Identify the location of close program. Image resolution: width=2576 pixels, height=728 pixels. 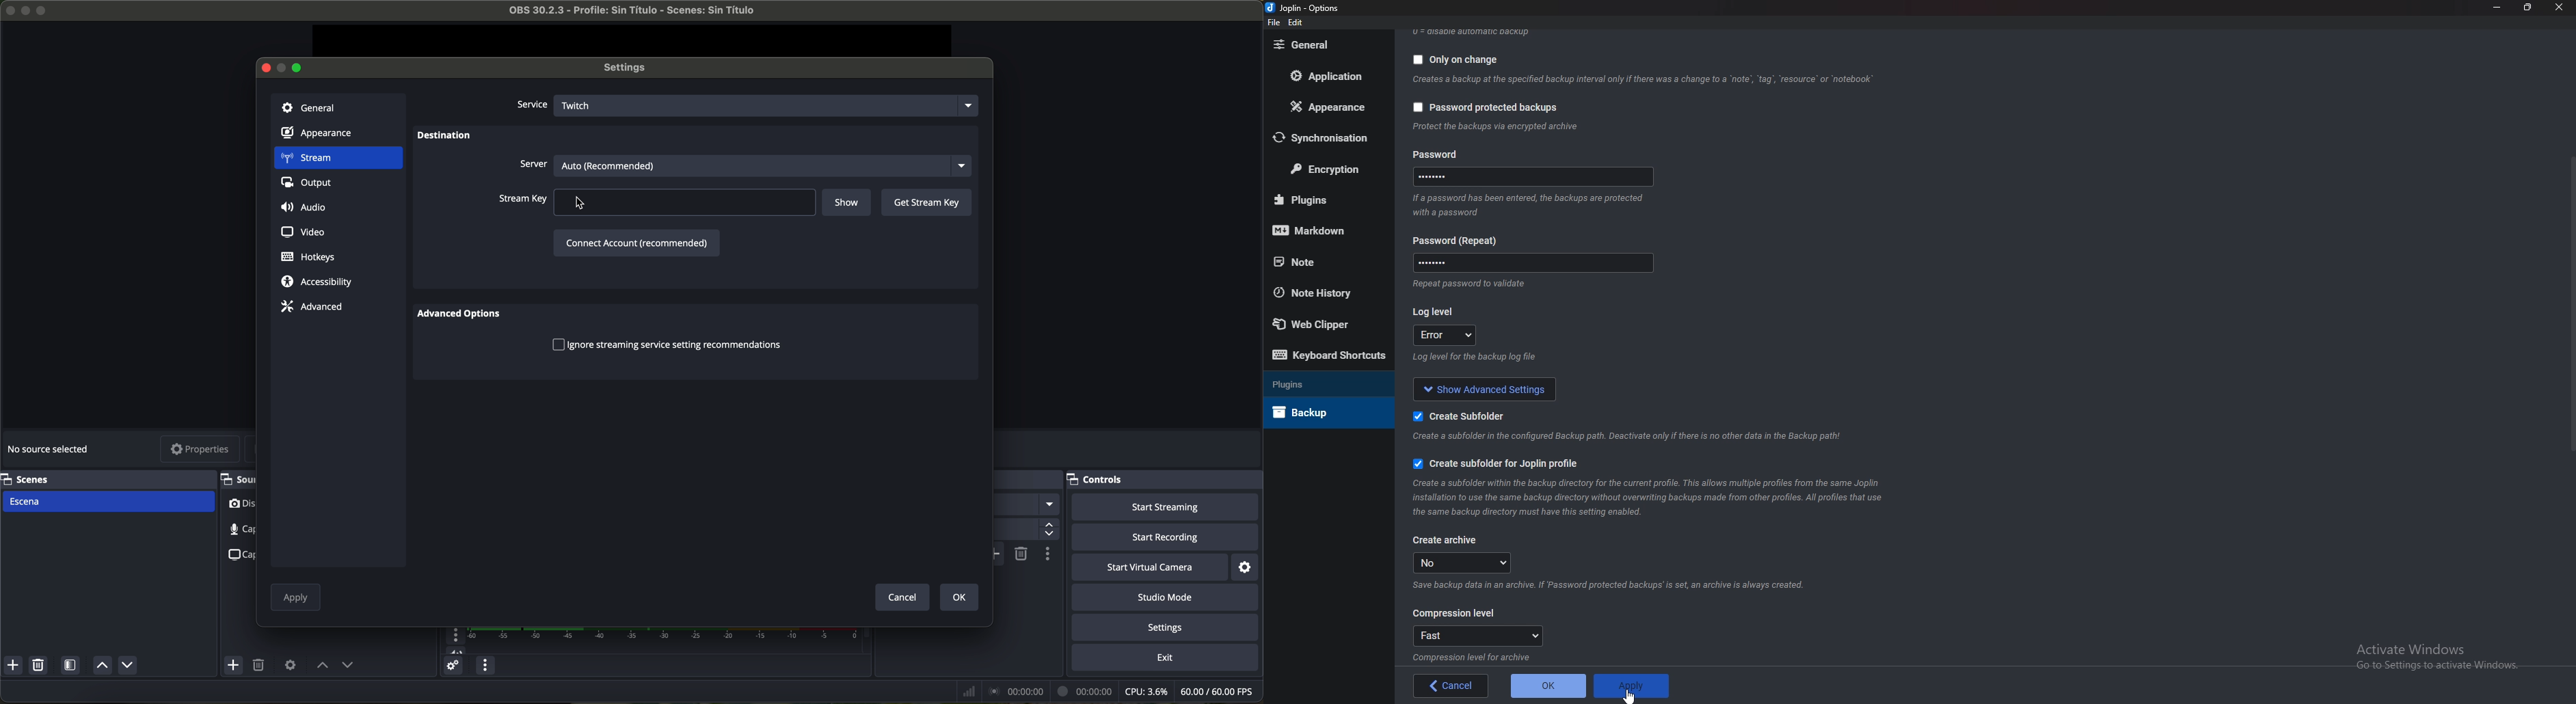
(8, 9).